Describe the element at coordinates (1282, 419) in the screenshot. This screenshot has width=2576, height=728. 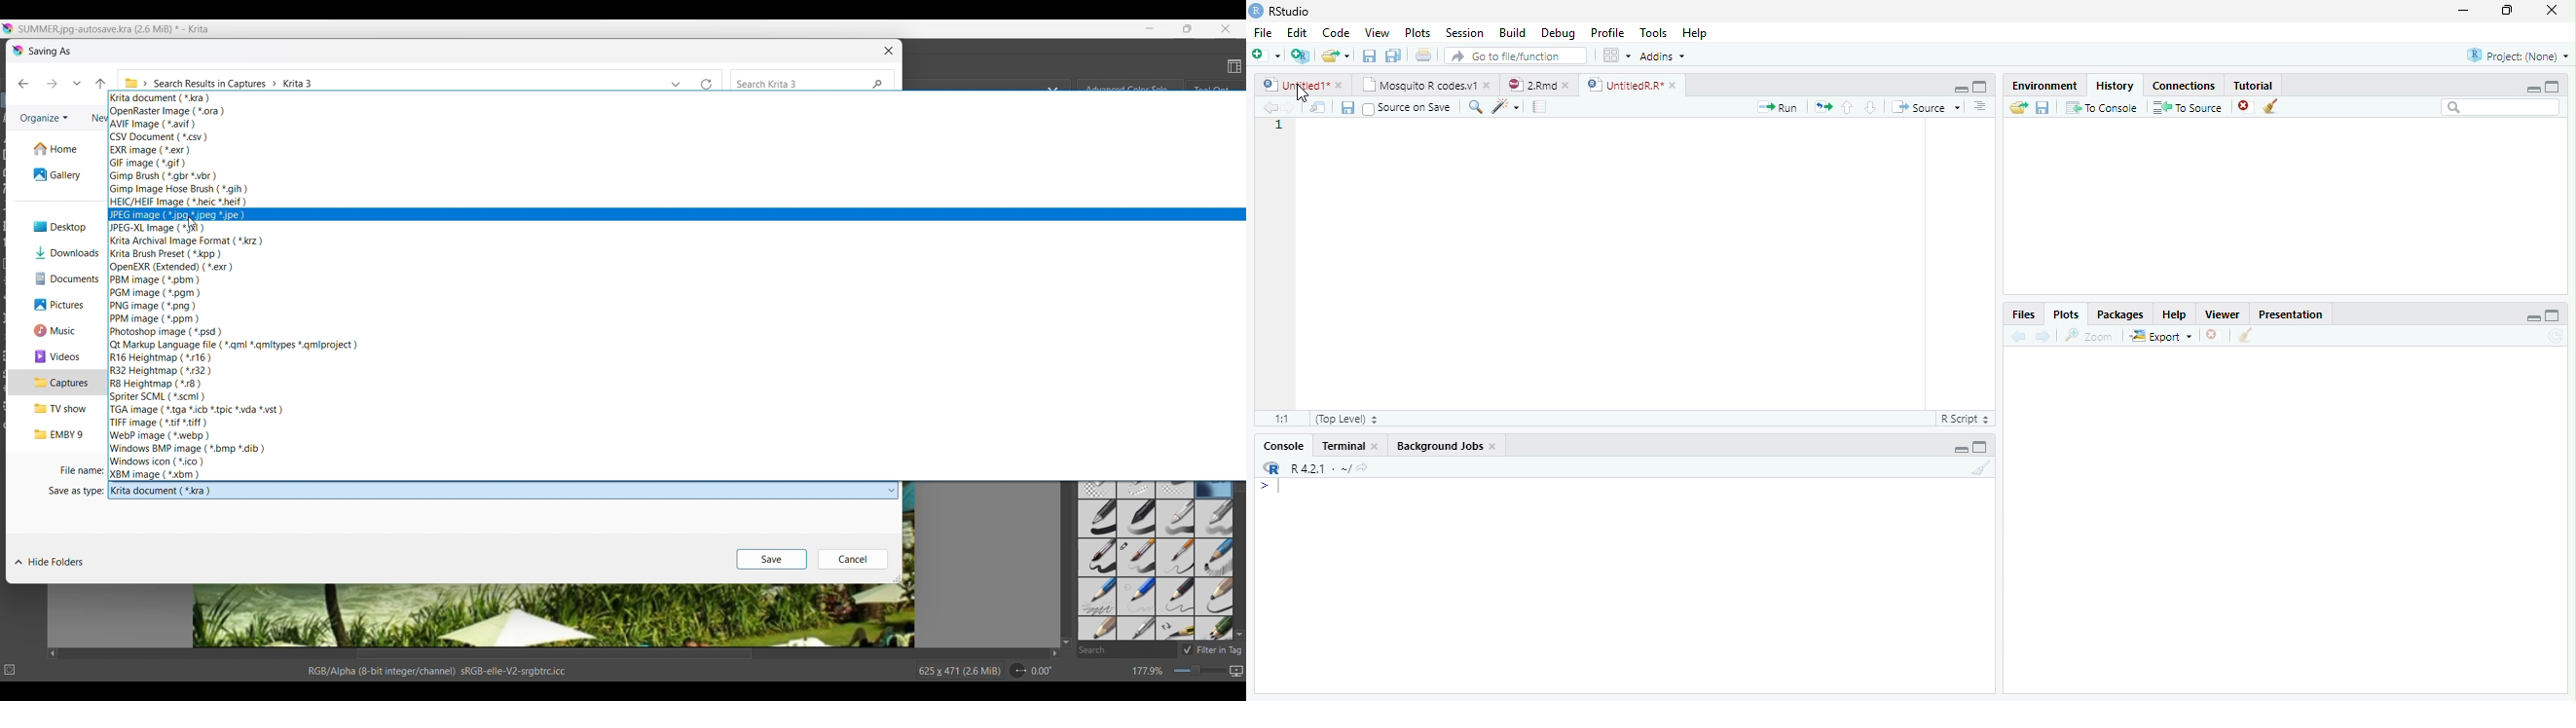
I see `1:1` at that location.